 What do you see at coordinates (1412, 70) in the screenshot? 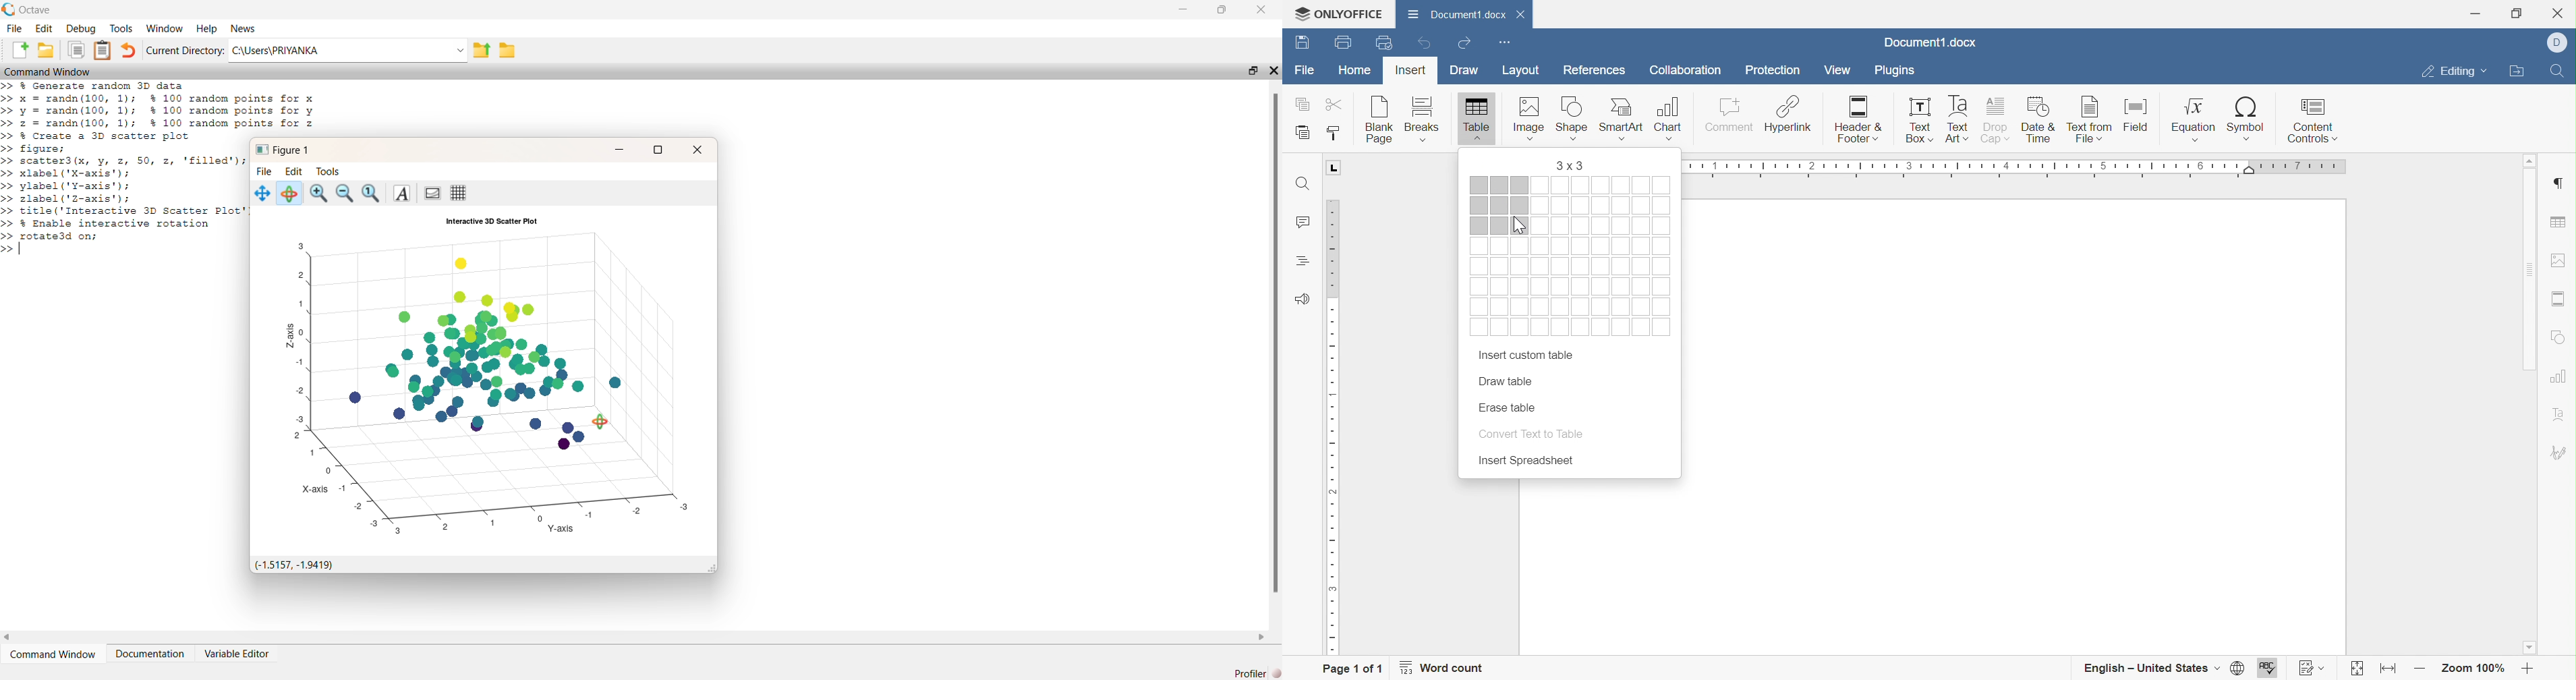
I see `Insert` at bounding box center [1412, 70].